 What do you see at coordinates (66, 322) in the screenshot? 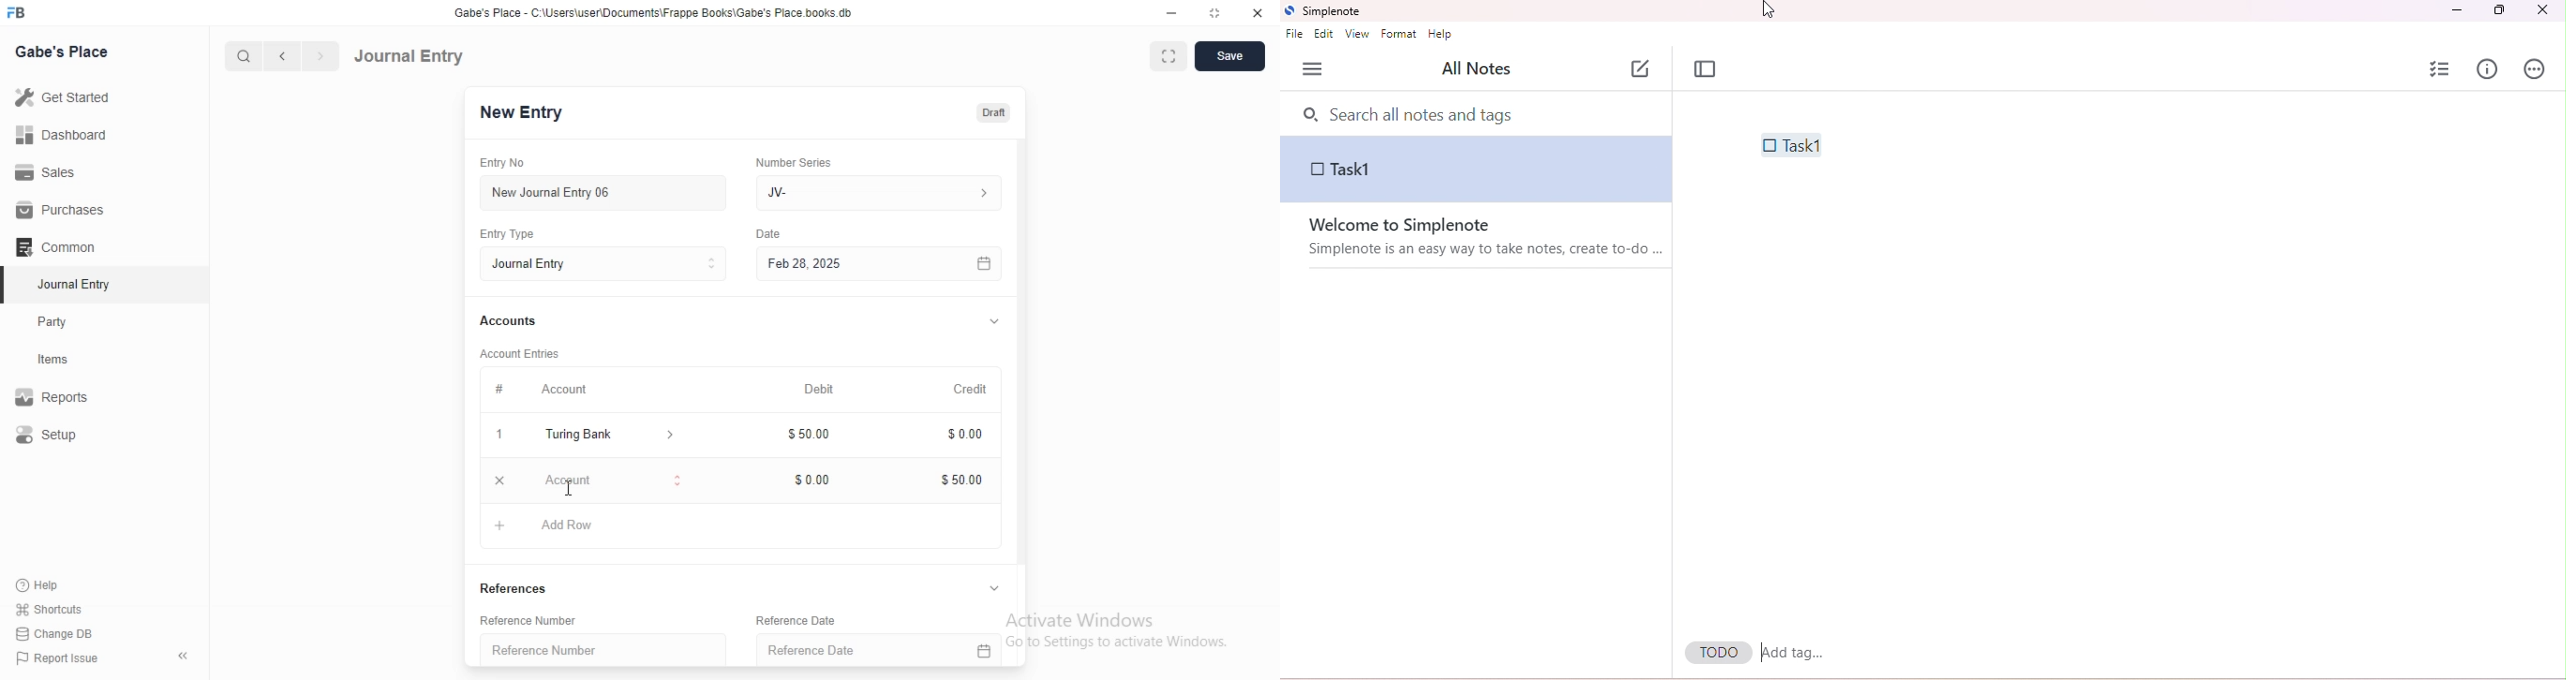
I see `Party` at bounding box center [66, 322].